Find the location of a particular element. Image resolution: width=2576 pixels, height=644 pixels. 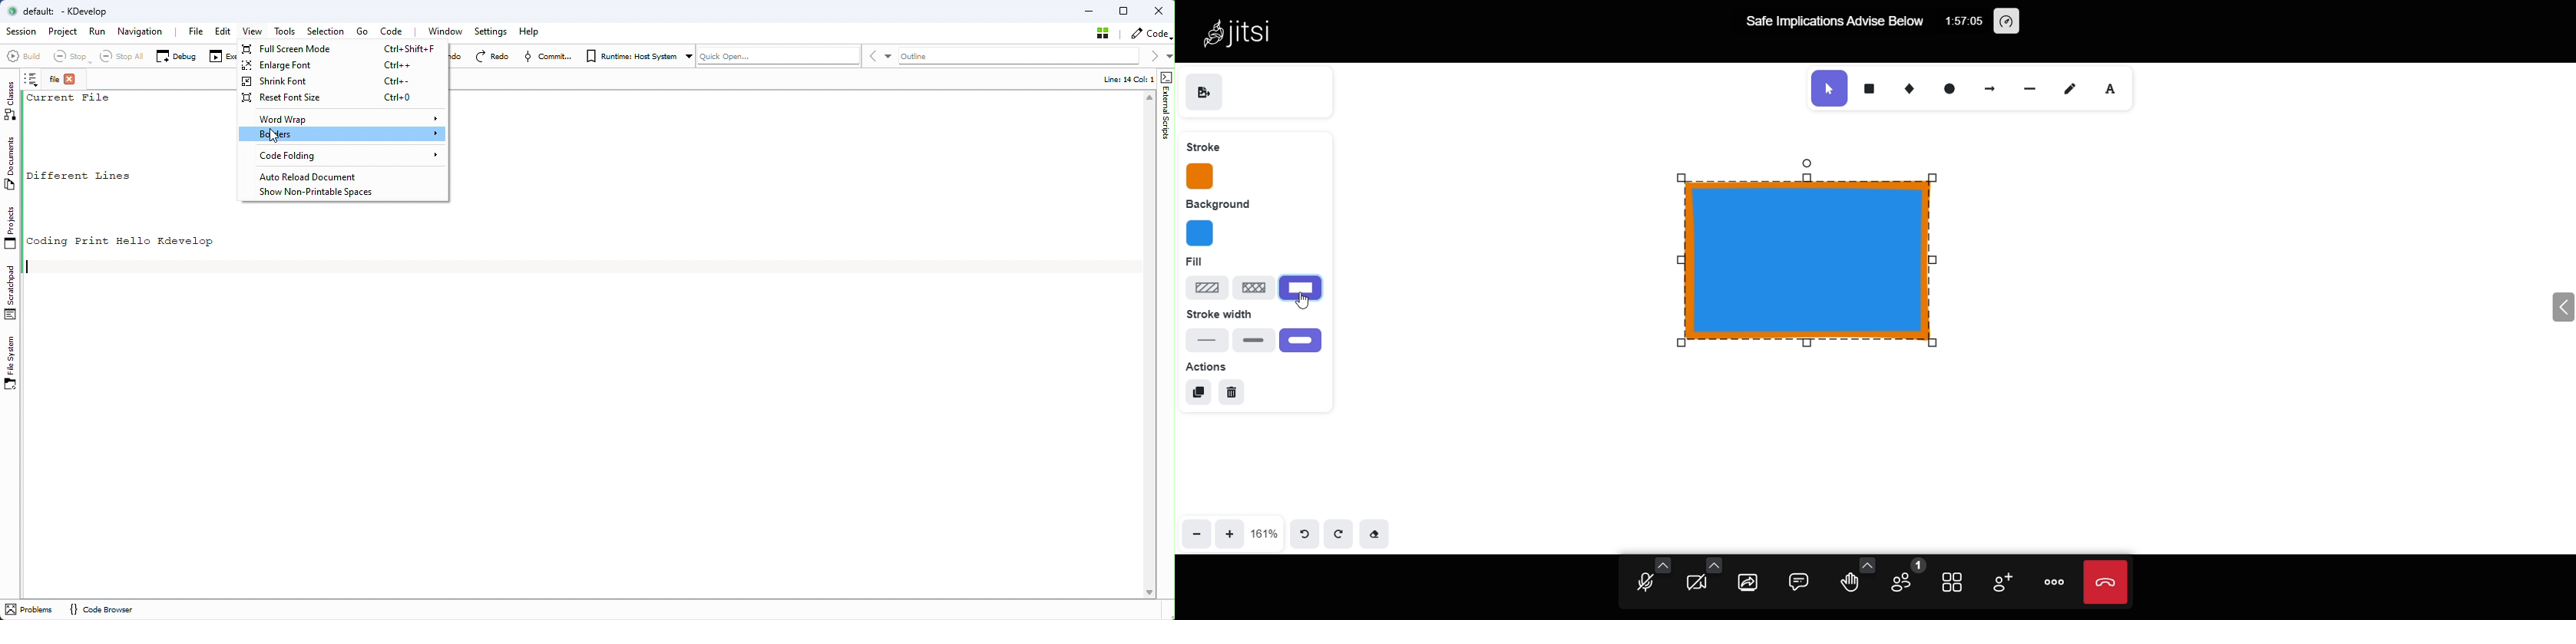

start camera is located at coordinates (1695, 581).